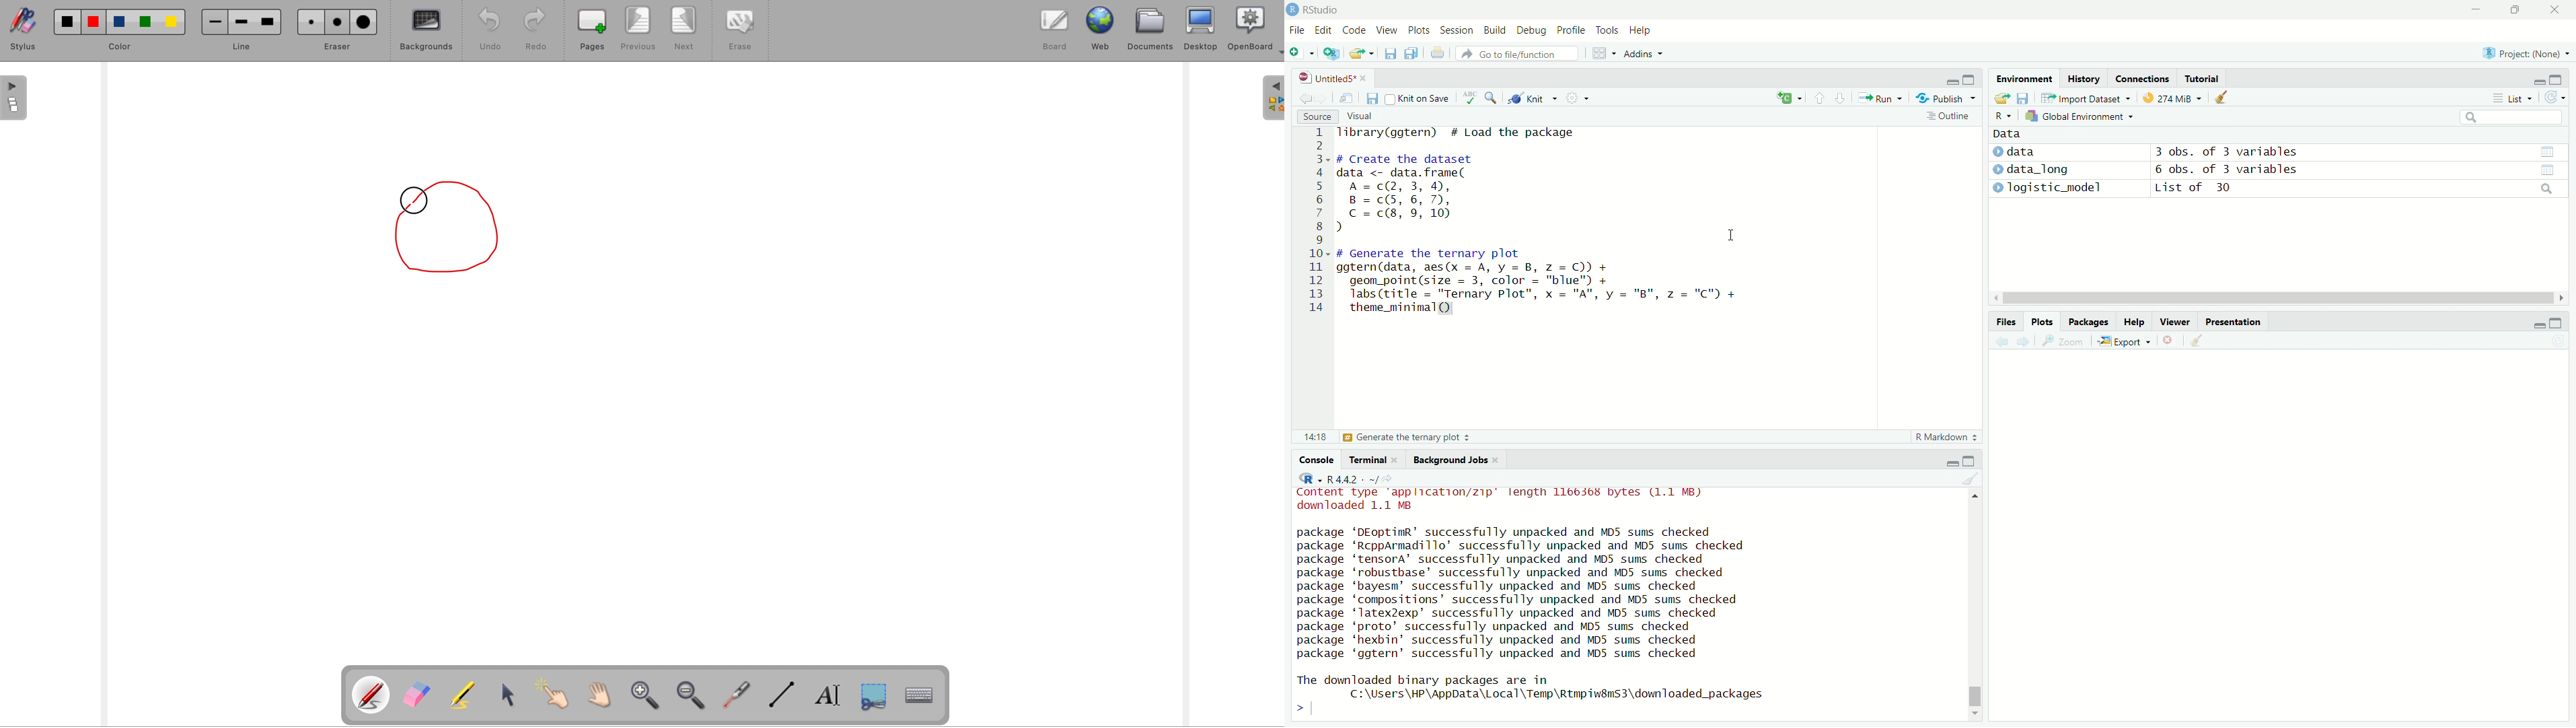  I want to click on display keyboard, so click(923, 697).